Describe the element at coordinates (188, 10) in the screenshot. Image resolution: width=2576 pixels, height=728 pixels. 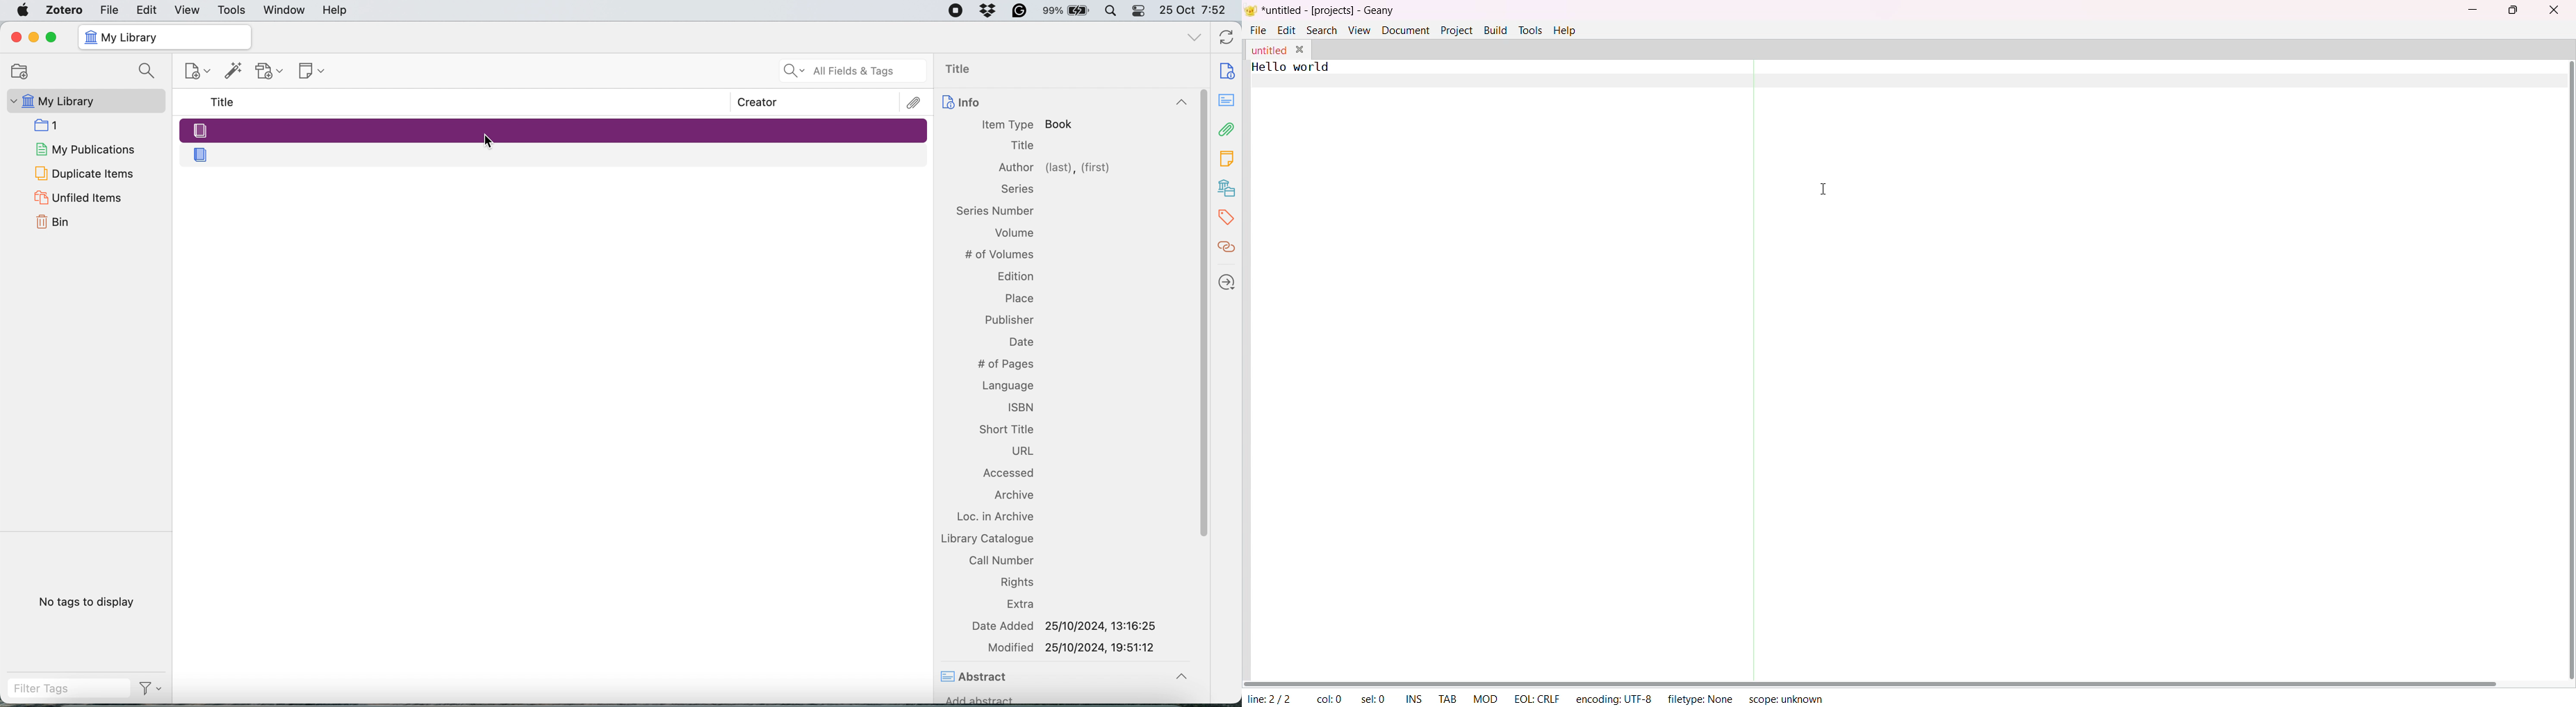
I see `View` at that location.